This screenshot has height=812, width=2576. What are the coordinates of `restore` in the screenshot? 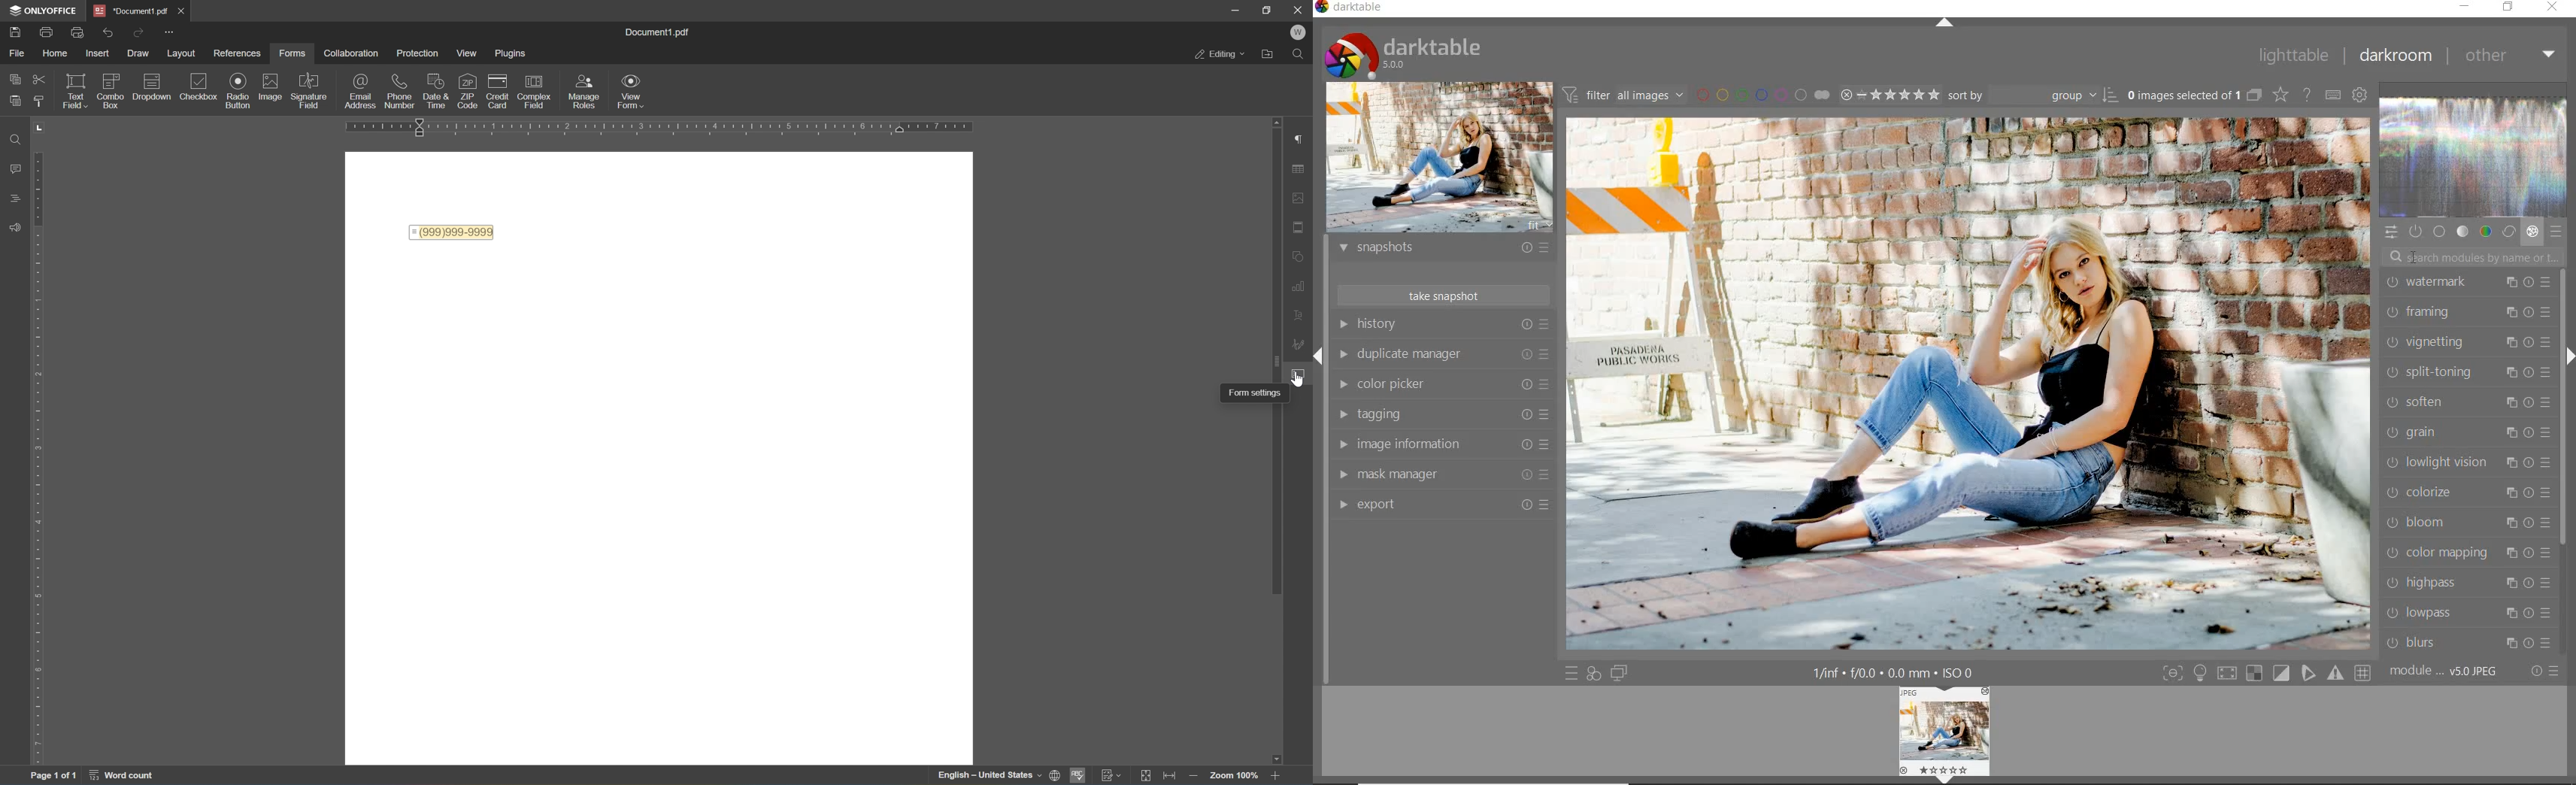 It's located at (2508, 8).